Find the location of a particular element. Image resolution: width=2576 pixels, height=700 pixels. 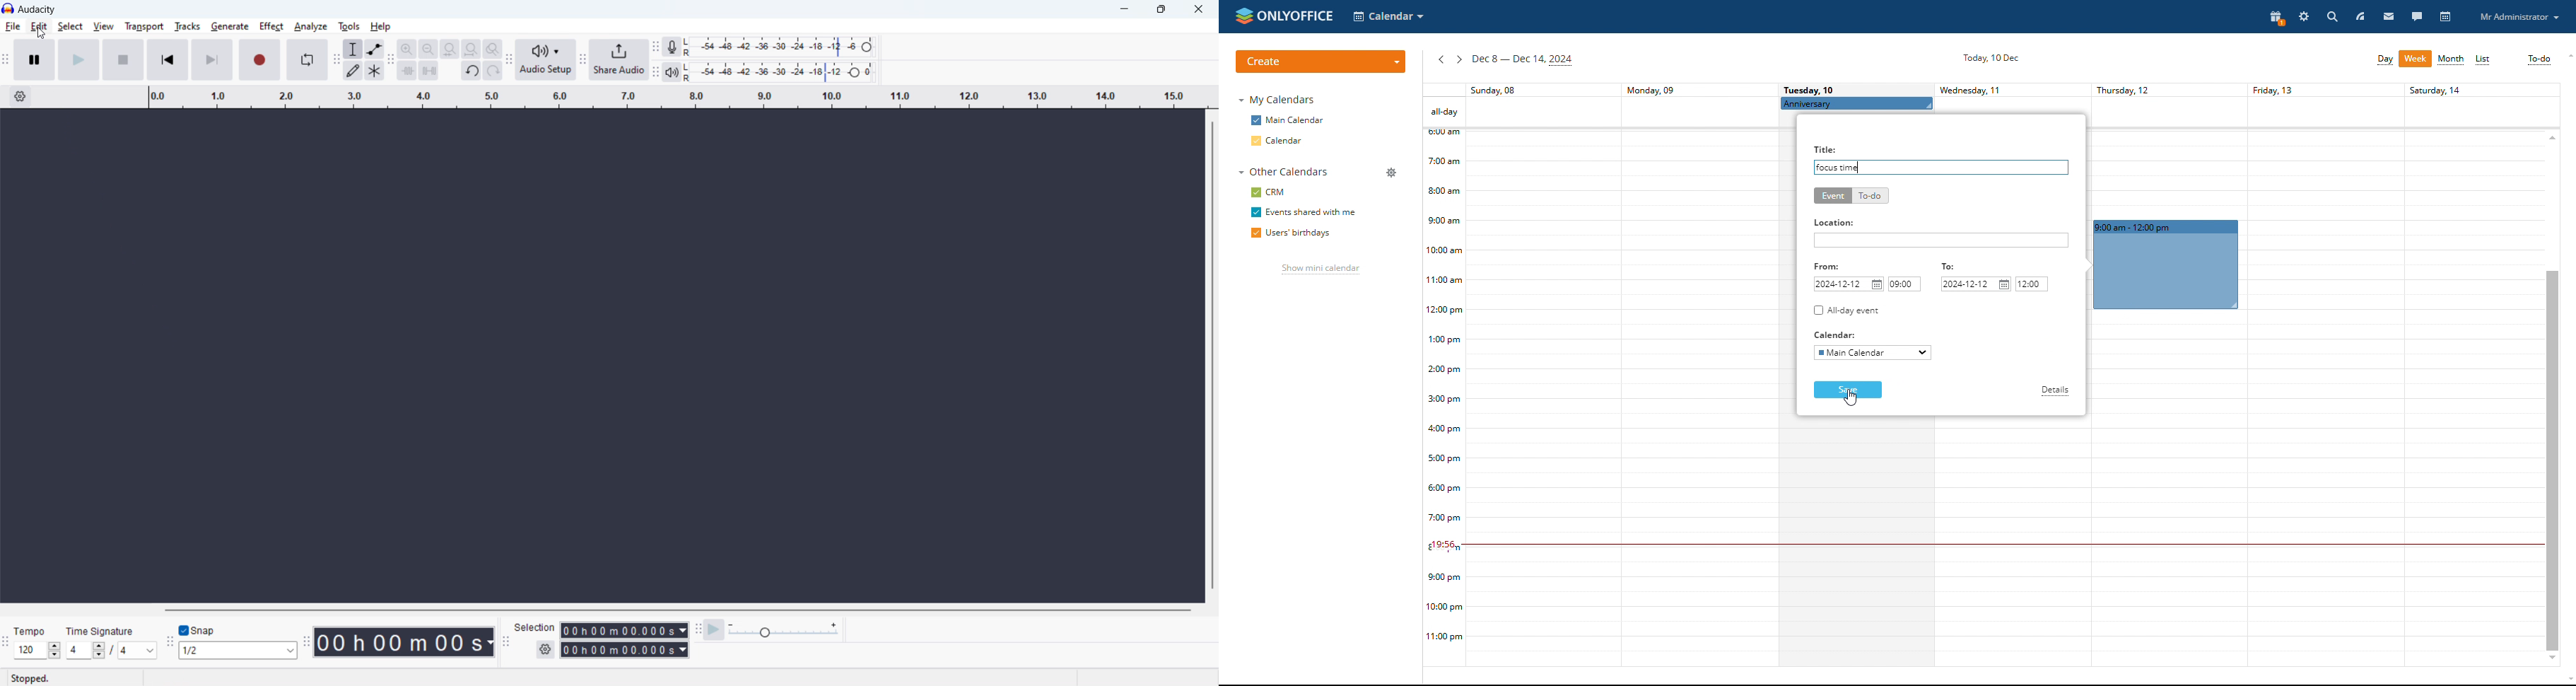

checkbox is located at coordinates (1255, 120).